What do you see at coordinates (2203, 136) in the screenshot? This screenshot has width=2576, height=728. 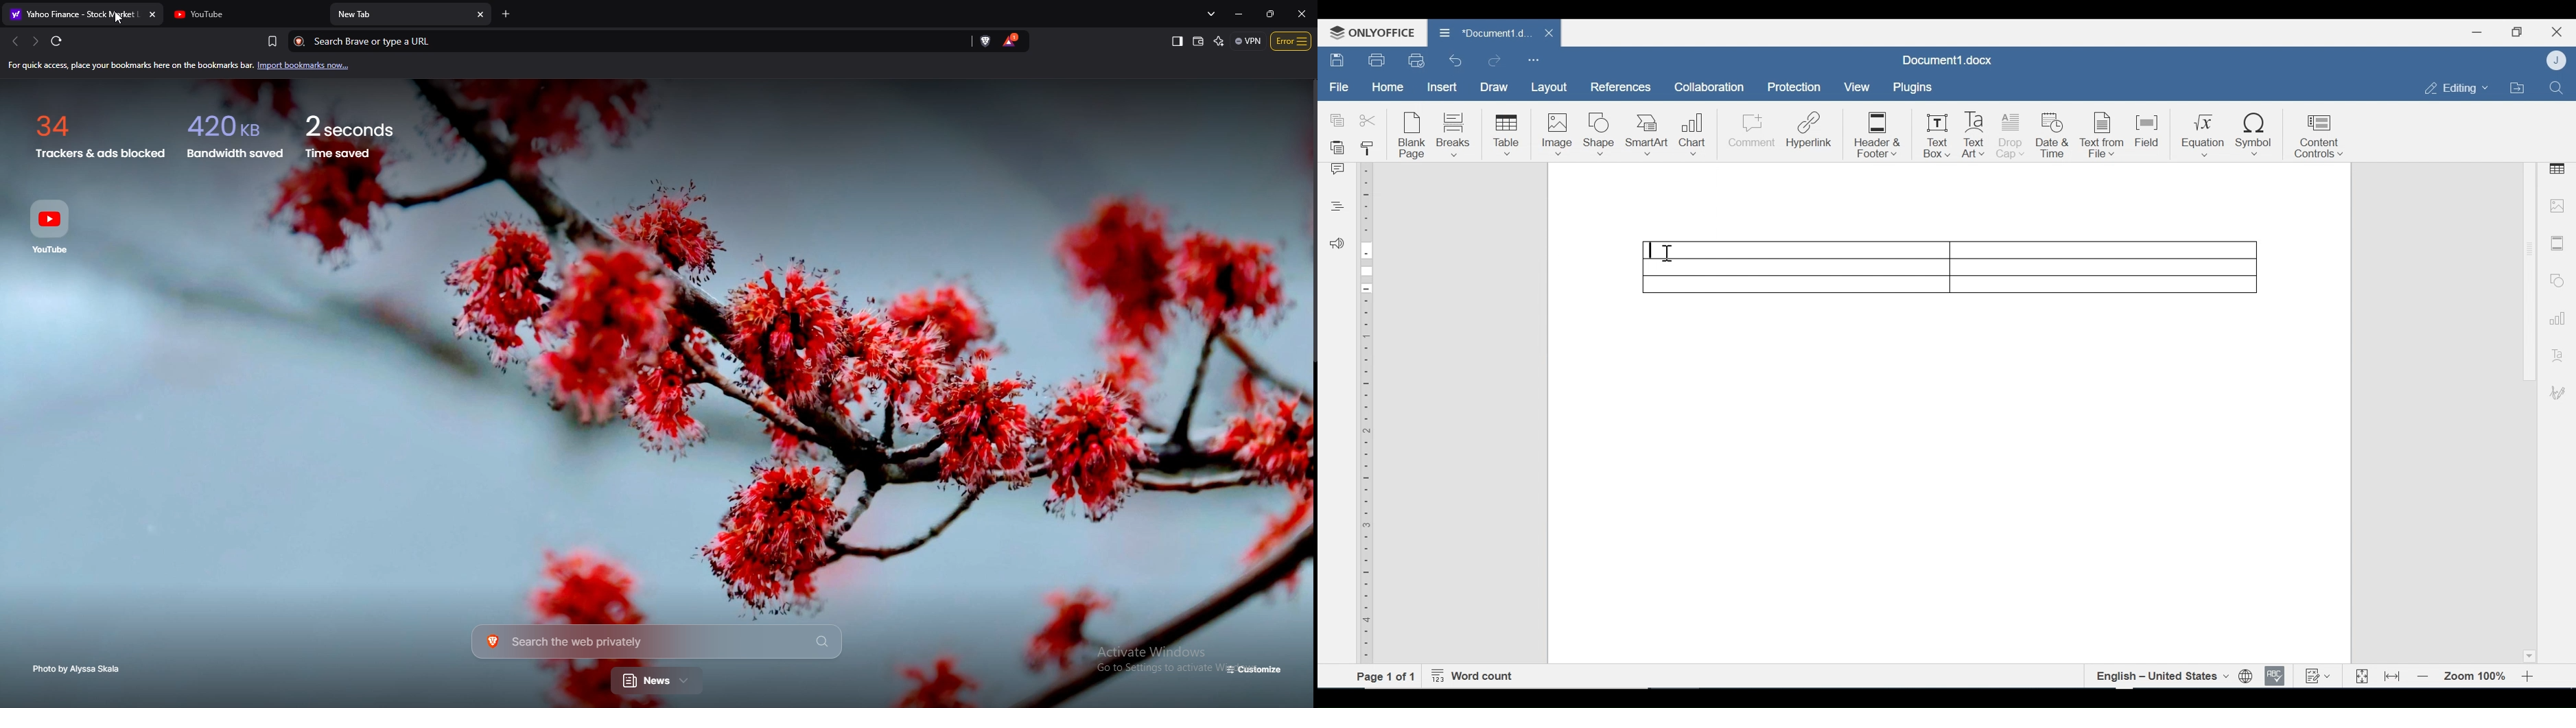 I see `Equation` at bounding box center [2203, 136].